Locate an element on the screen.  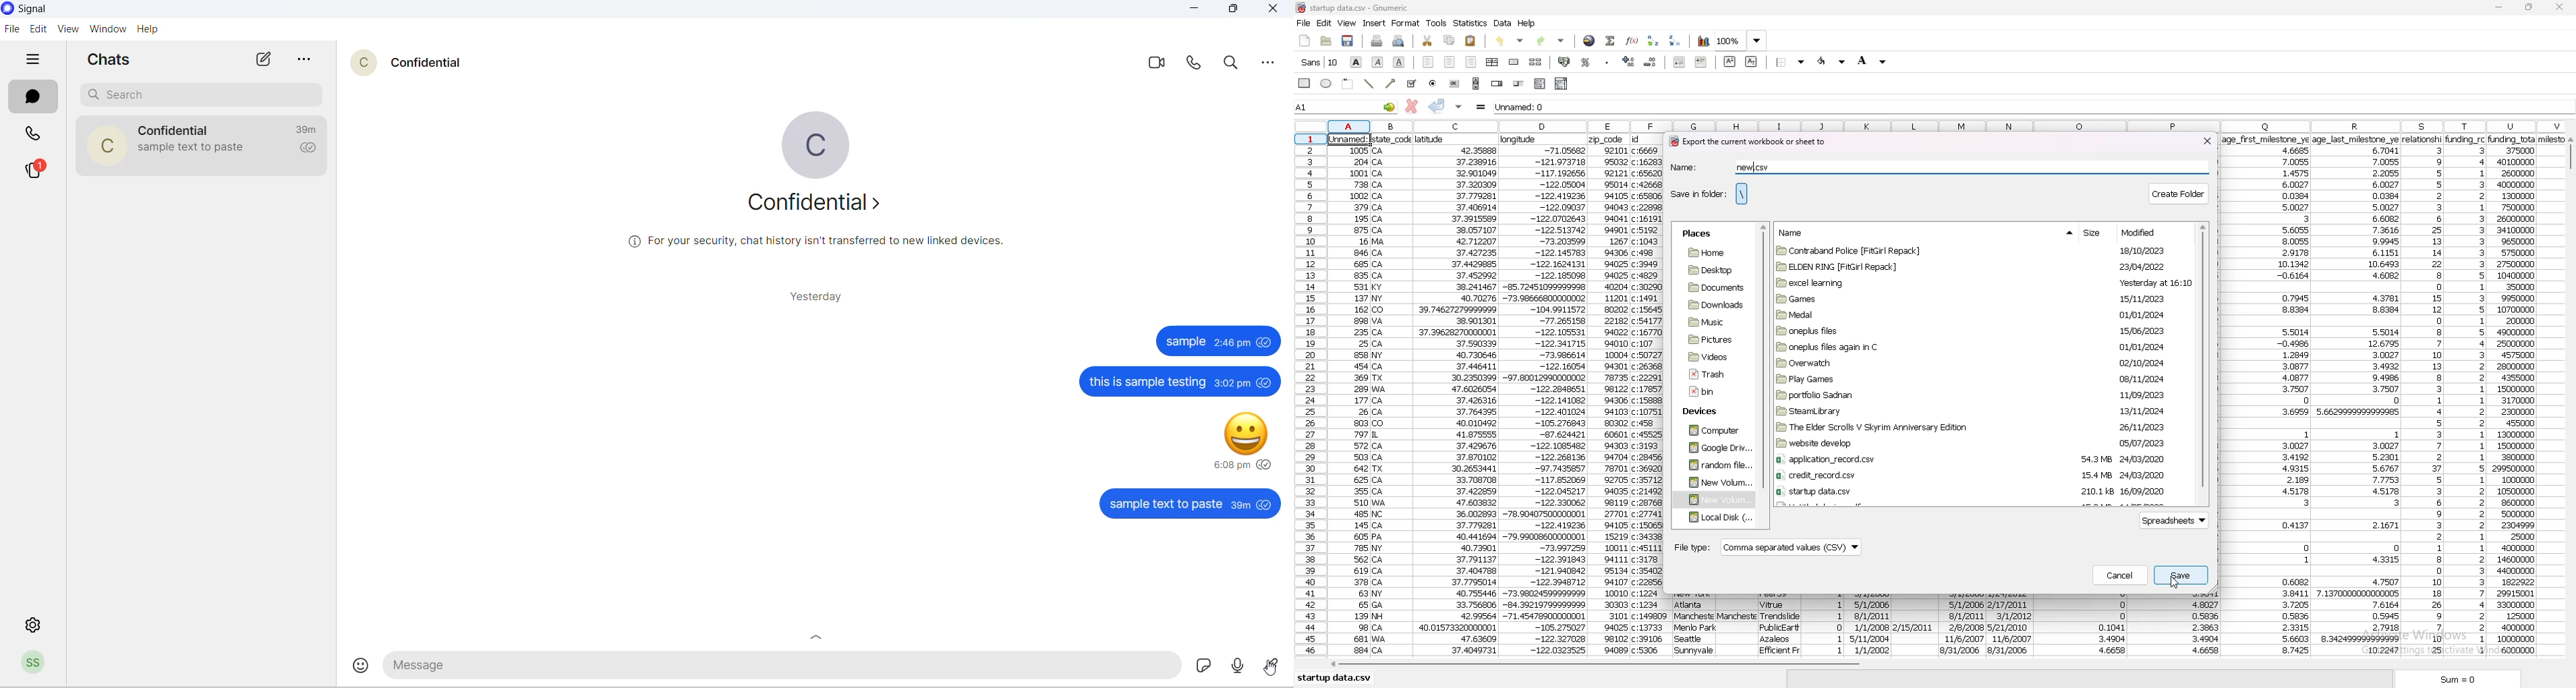
Sum = 0 is located at coordinates (2478, 680).